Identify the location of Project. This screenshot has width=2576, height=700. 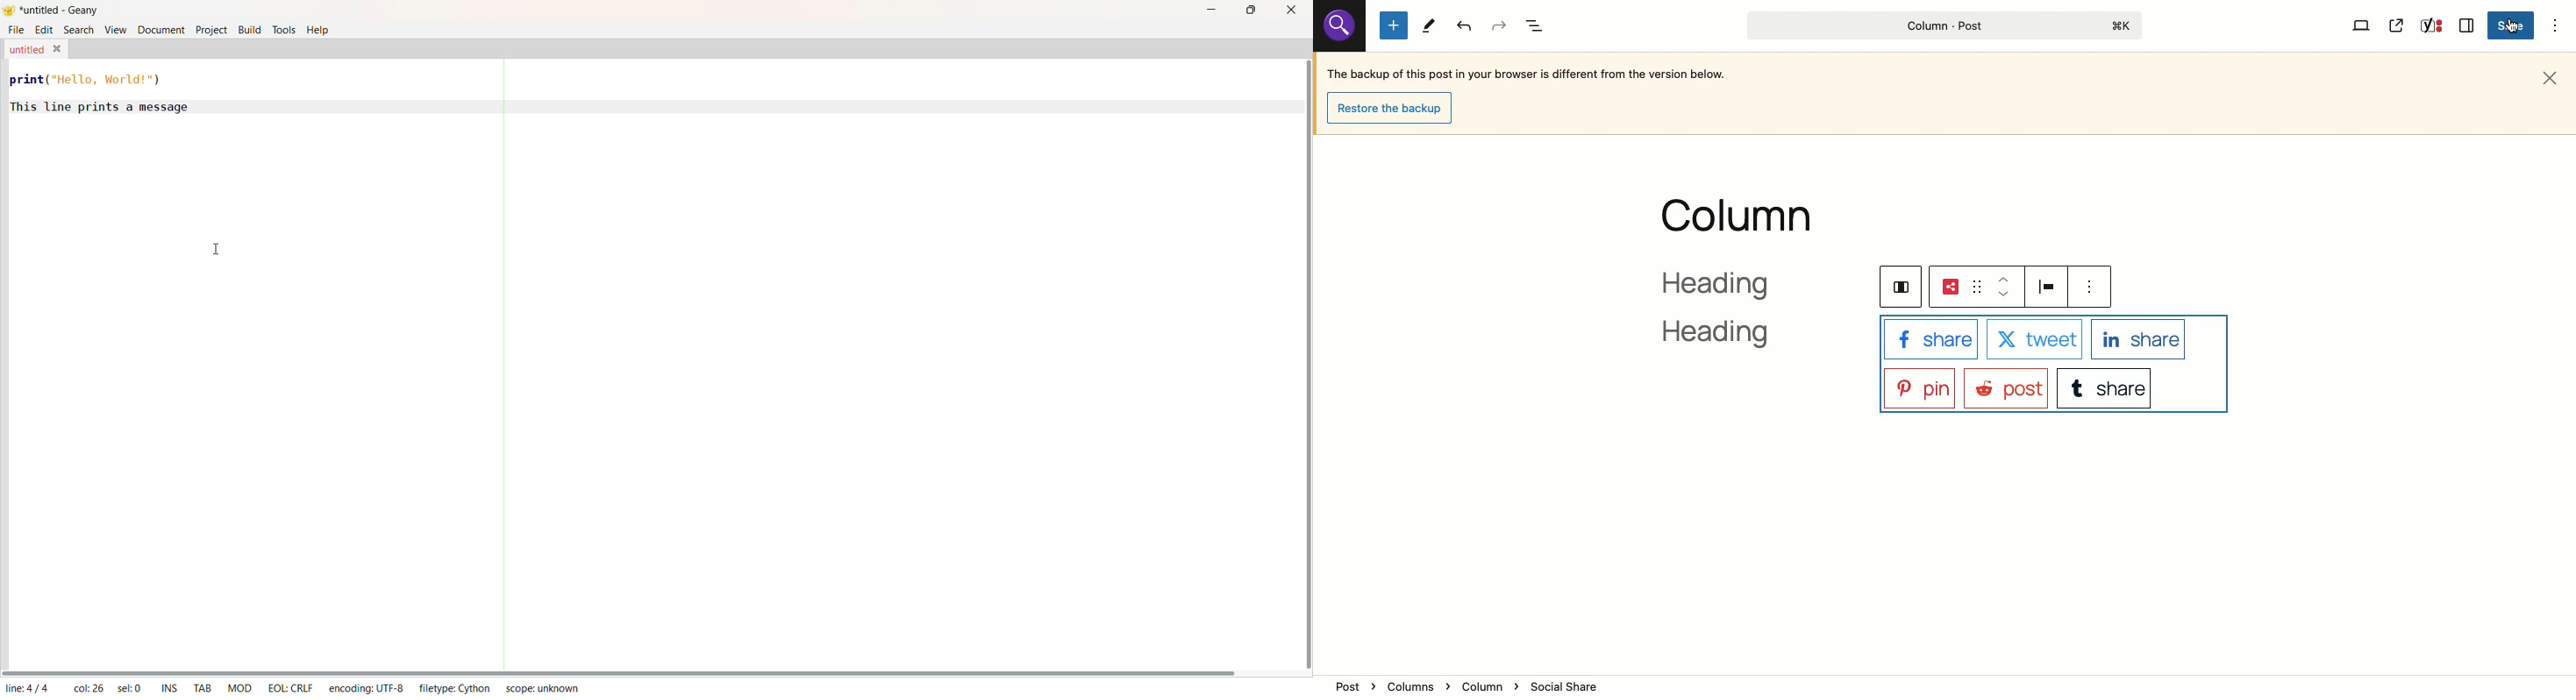
(212, 32).